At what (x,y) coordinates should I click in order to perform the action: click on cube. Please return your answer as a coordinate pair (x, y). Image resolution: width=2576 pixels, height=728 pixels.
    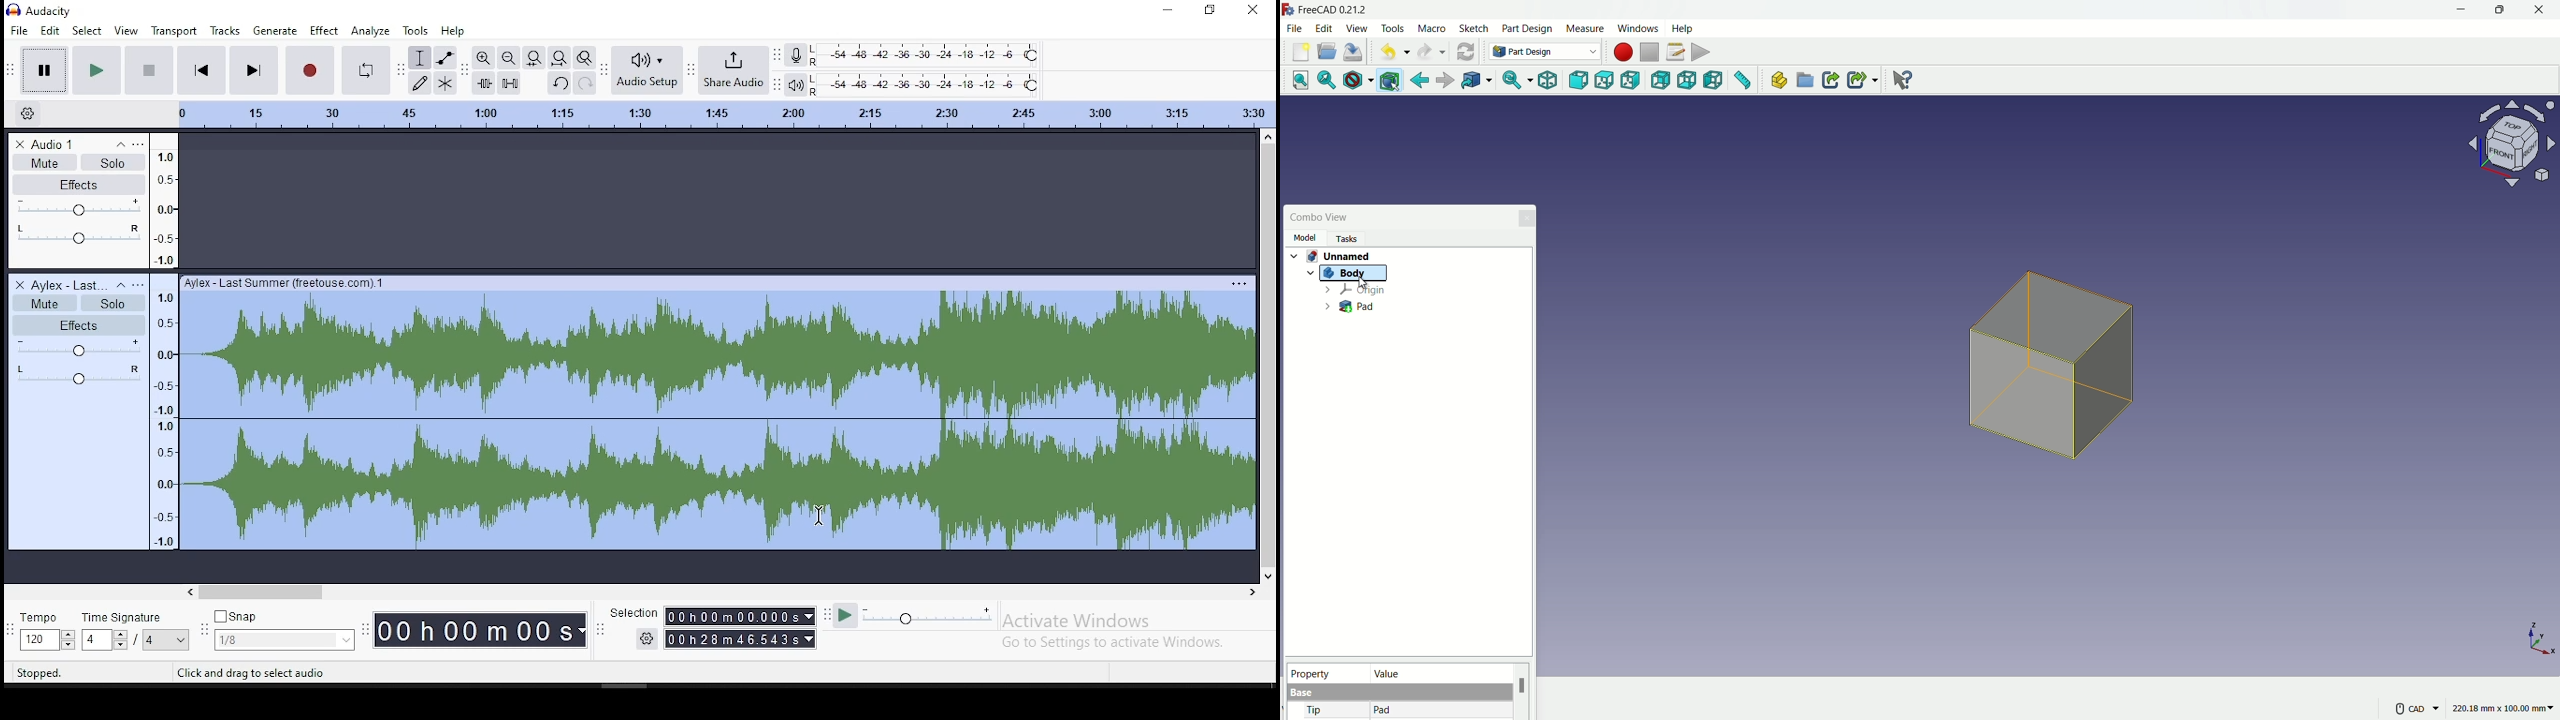
    Looking at the image, I should click on (2055, 372).